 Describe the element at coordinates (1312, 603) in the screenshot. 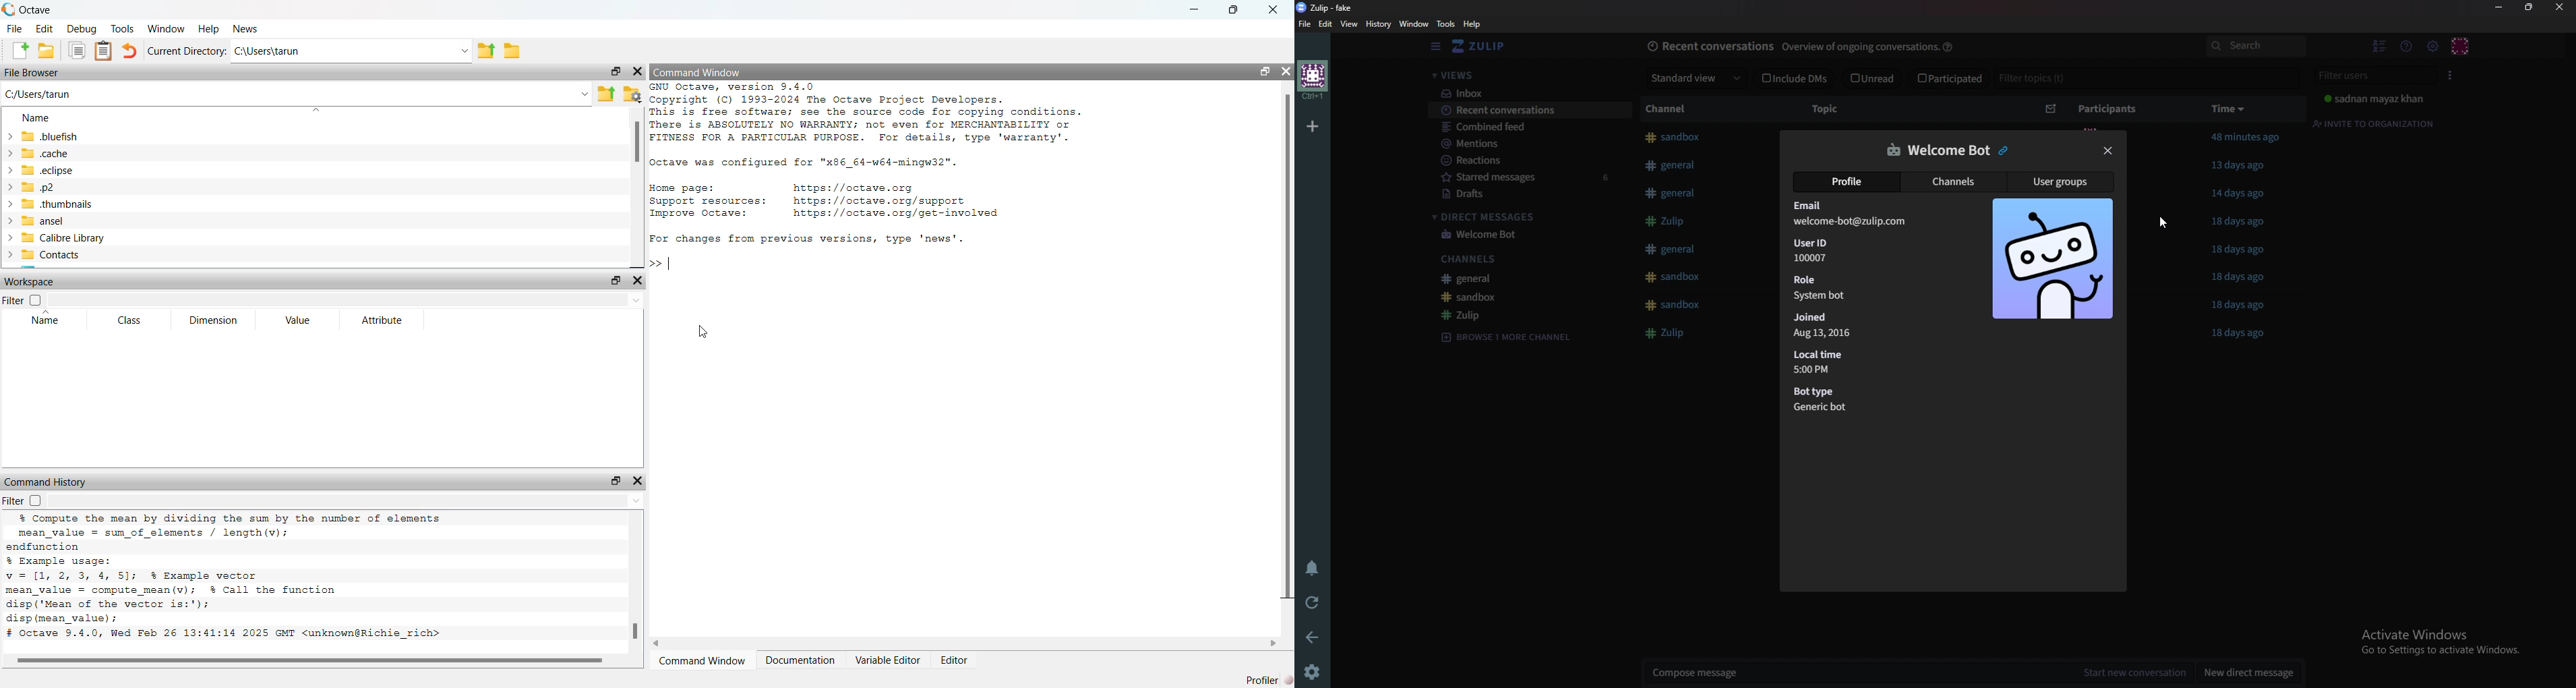

I see `Reload` at that location.